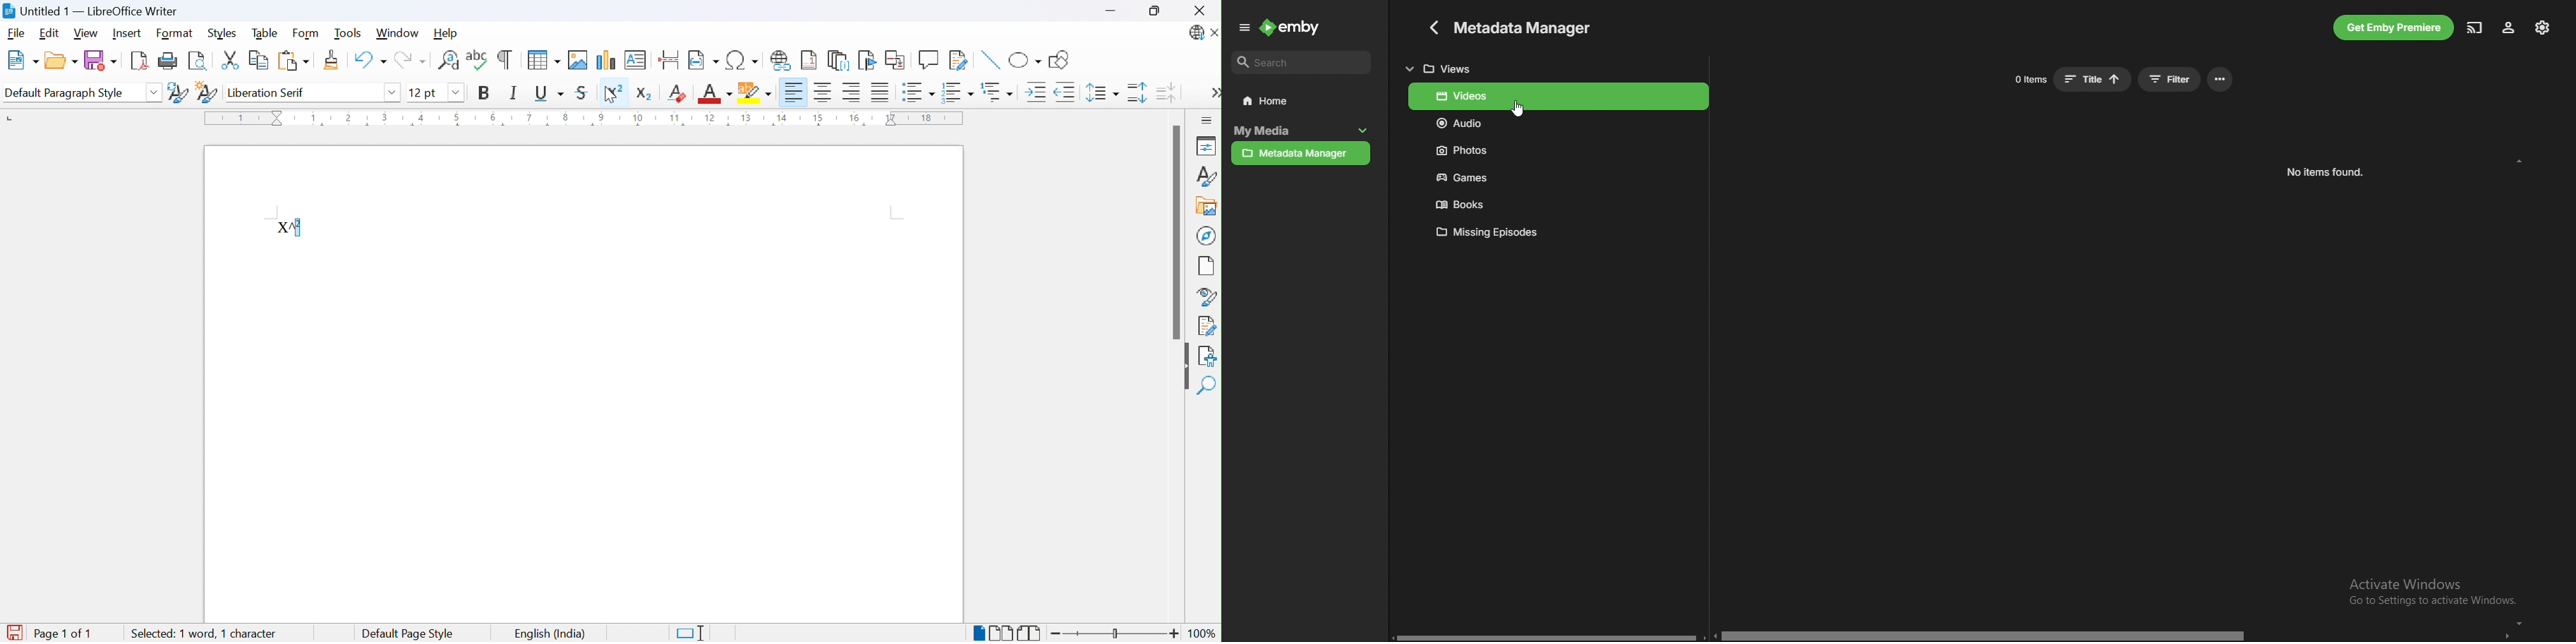 The image size is (2576, 644). I want to click on Close, so click(1214, 32).